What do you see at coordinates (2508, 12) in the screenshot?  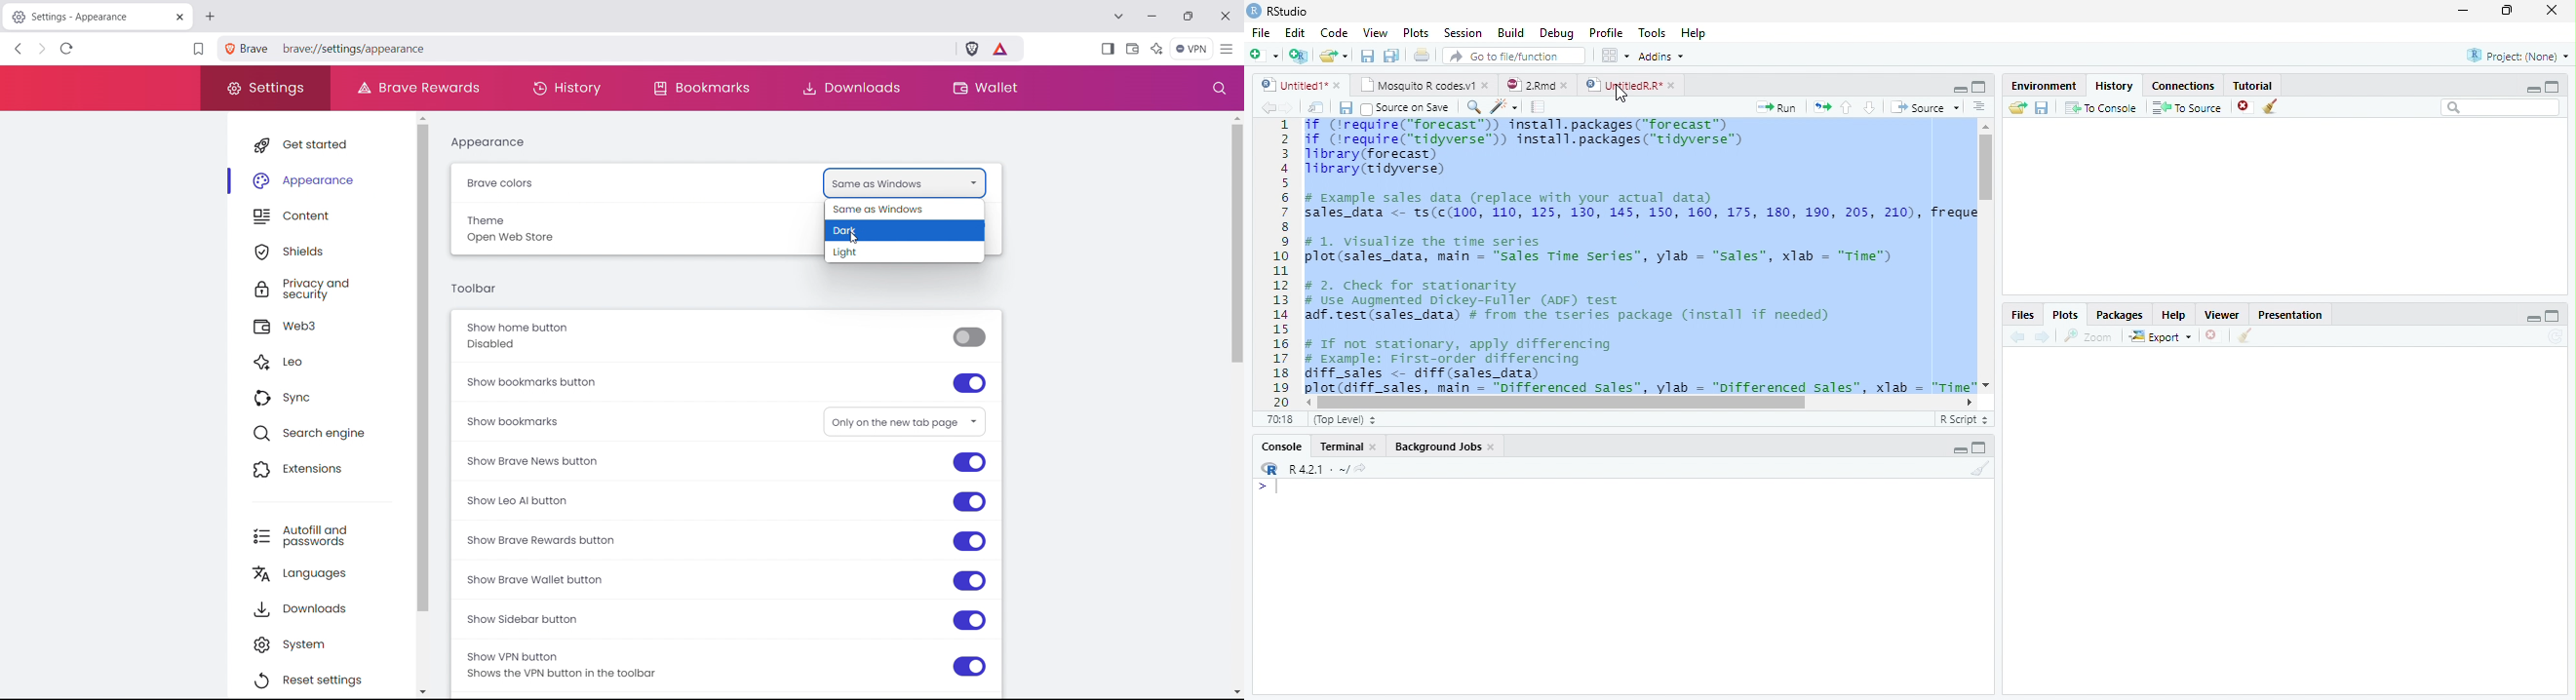 I see `Restore Down` at bounding box center [2508, 12].